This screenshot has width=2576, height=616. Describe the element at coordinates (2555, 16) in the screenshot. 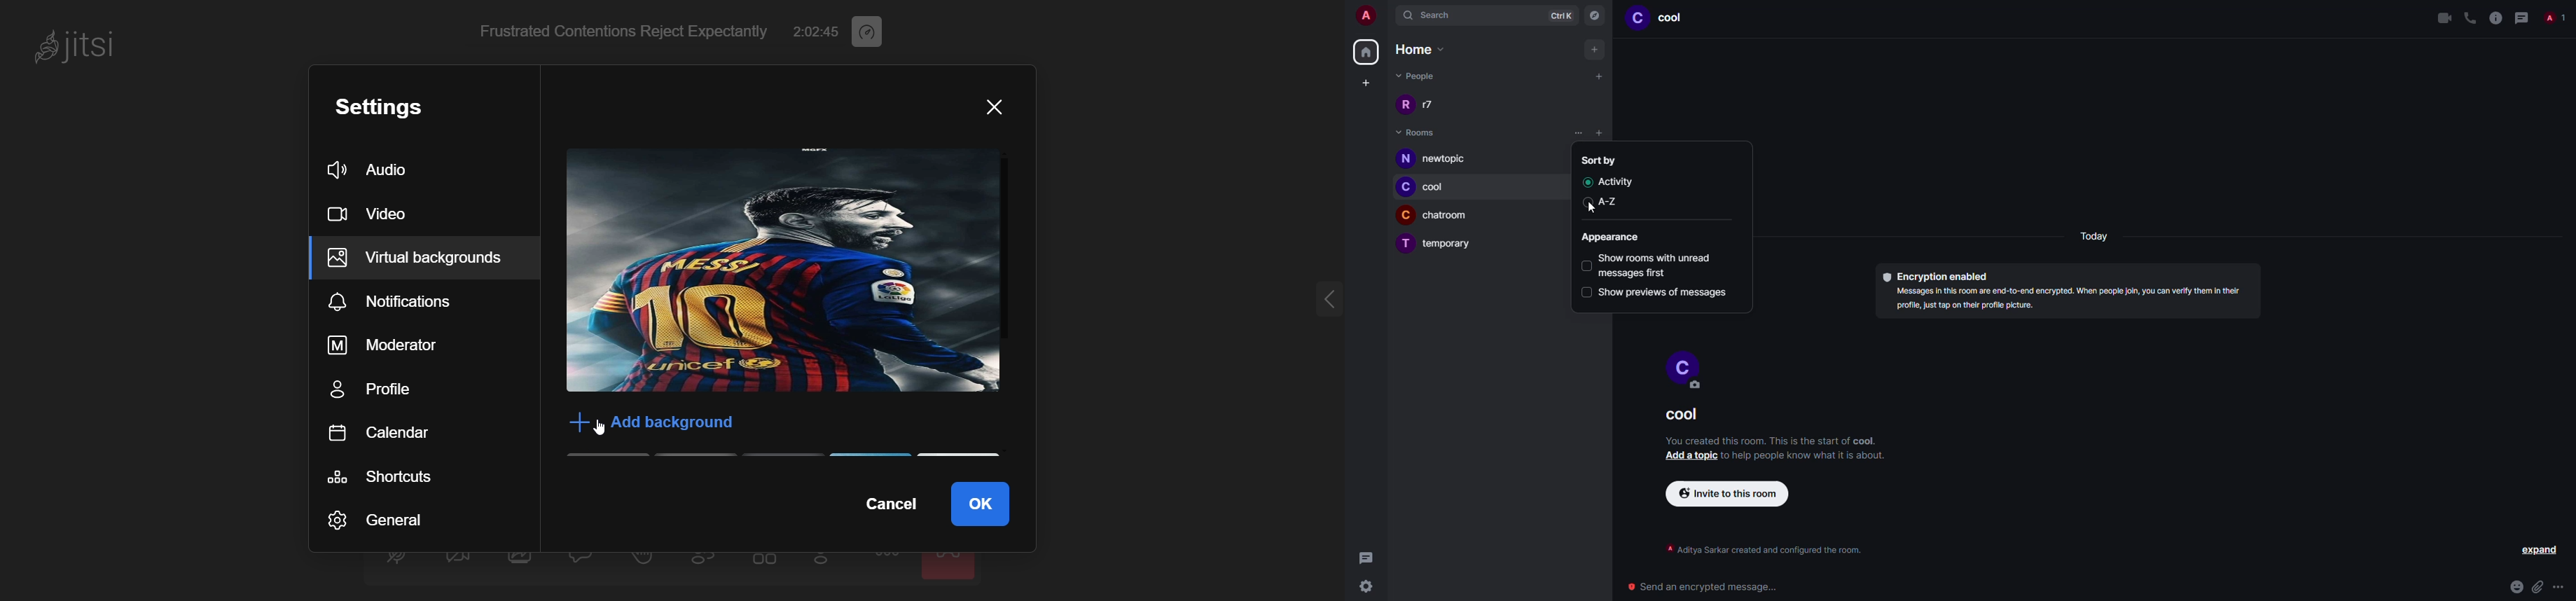

I see `people` at that location.